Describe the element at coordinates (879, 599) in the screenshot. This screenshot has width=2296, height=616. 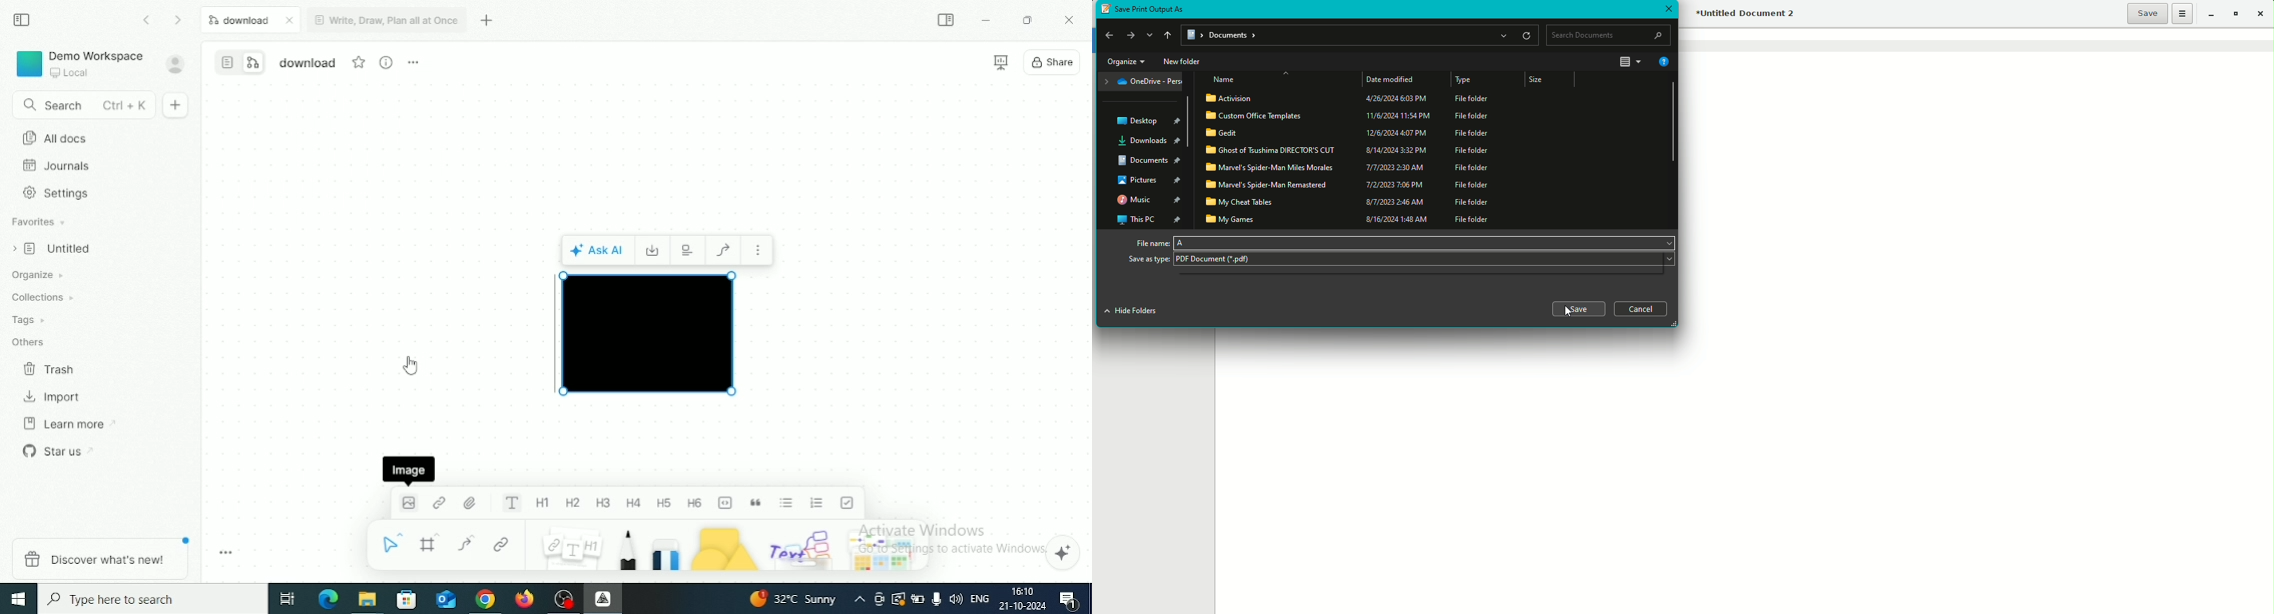
I see `Meet Now` at that location.